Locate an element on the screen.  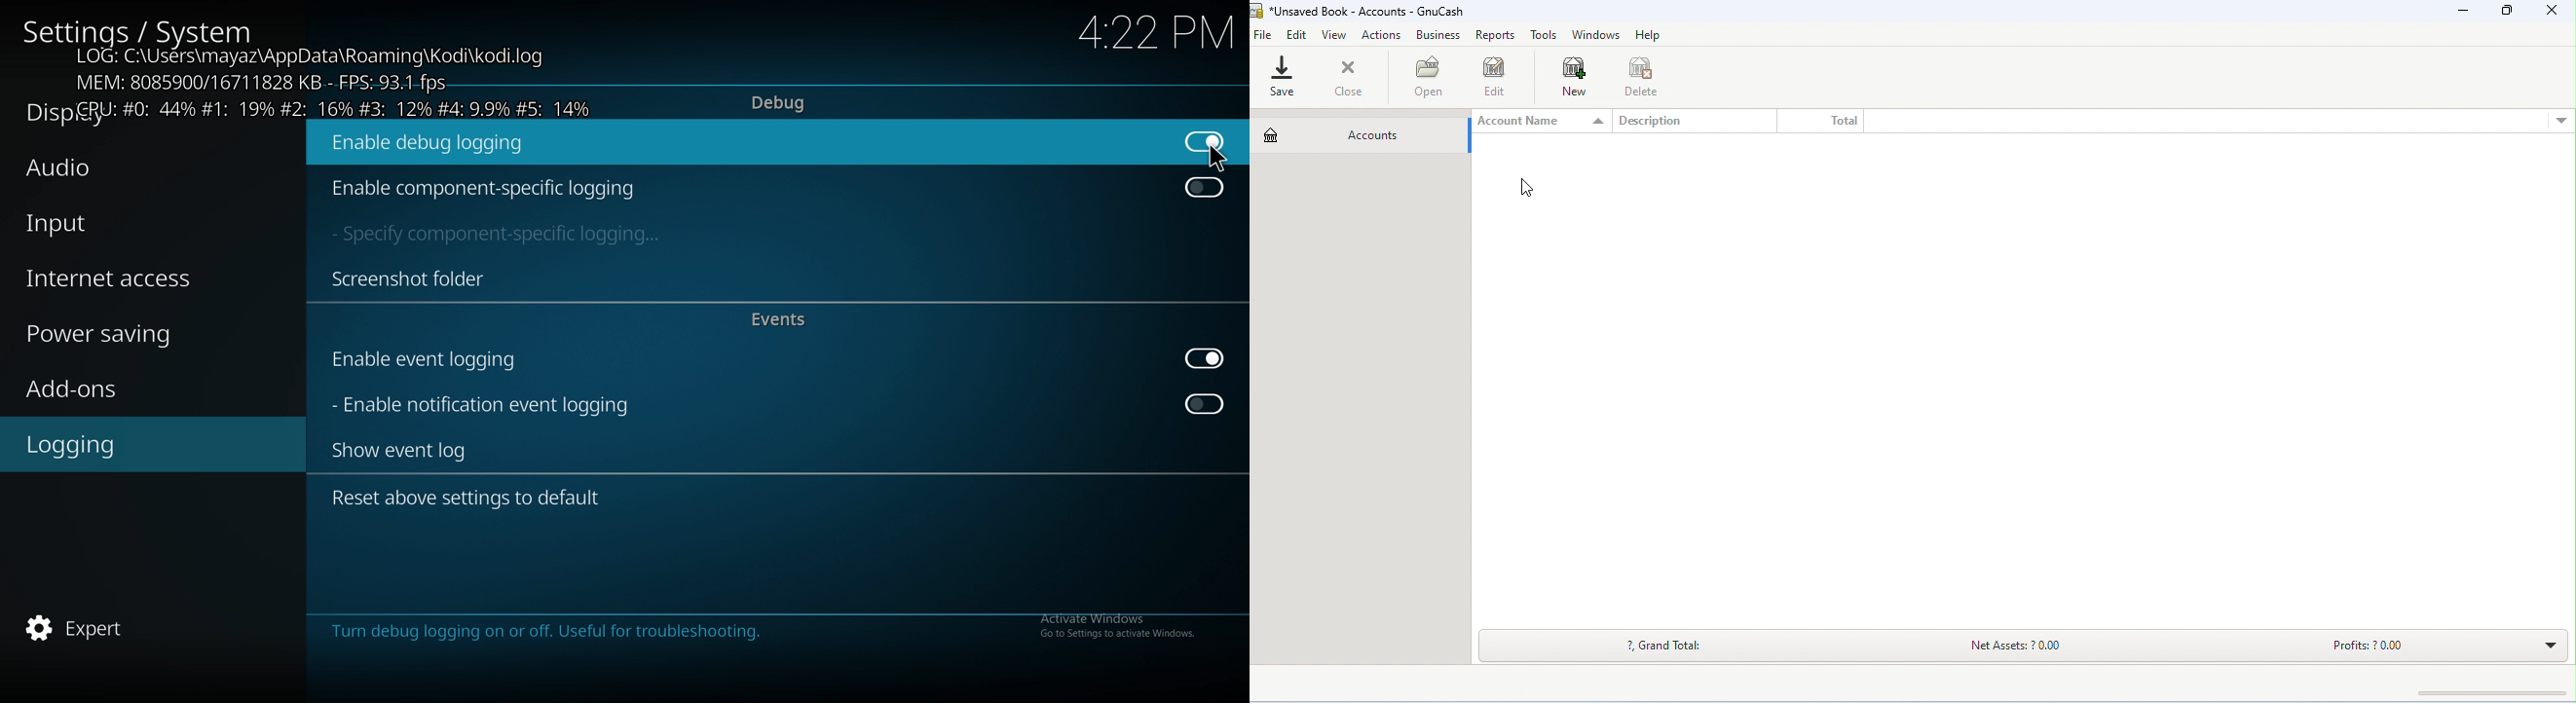
enable component specific logging is located at coordinates (484, 188).